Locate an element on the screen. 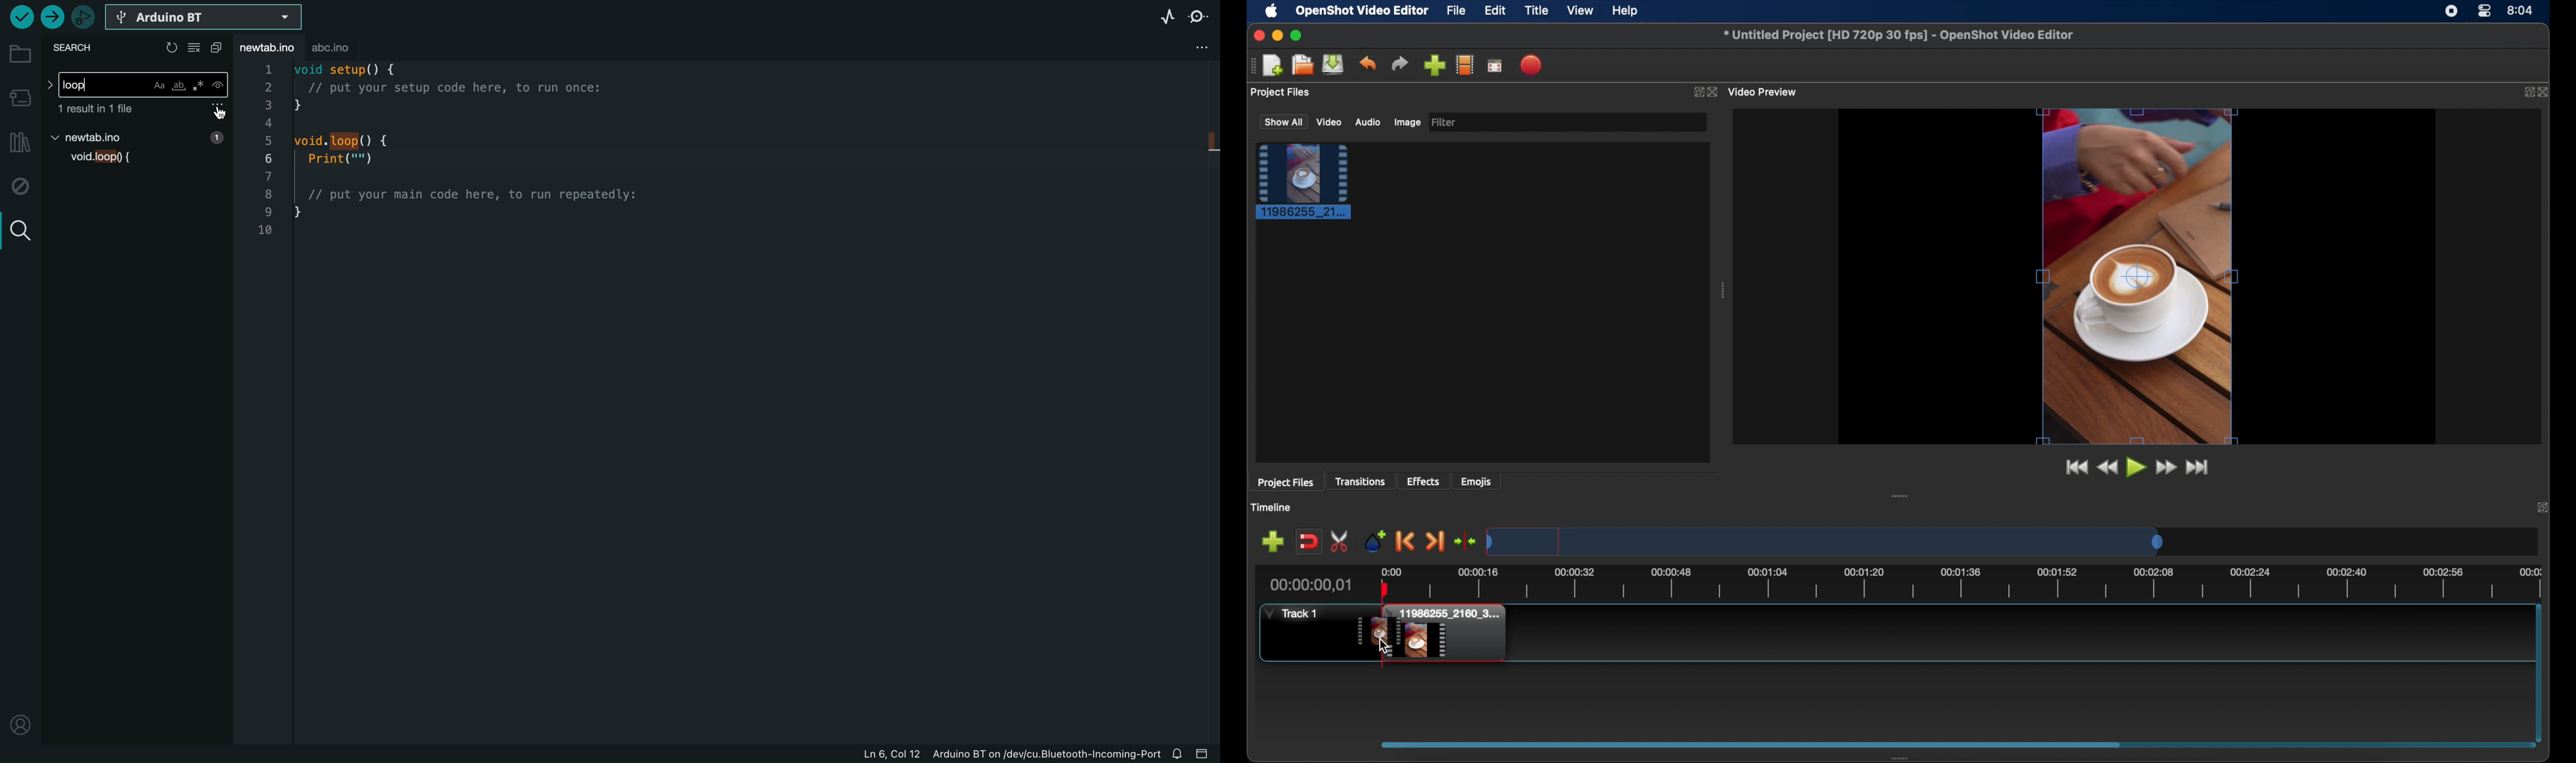  cursor is located at coordinates (1387, 645).